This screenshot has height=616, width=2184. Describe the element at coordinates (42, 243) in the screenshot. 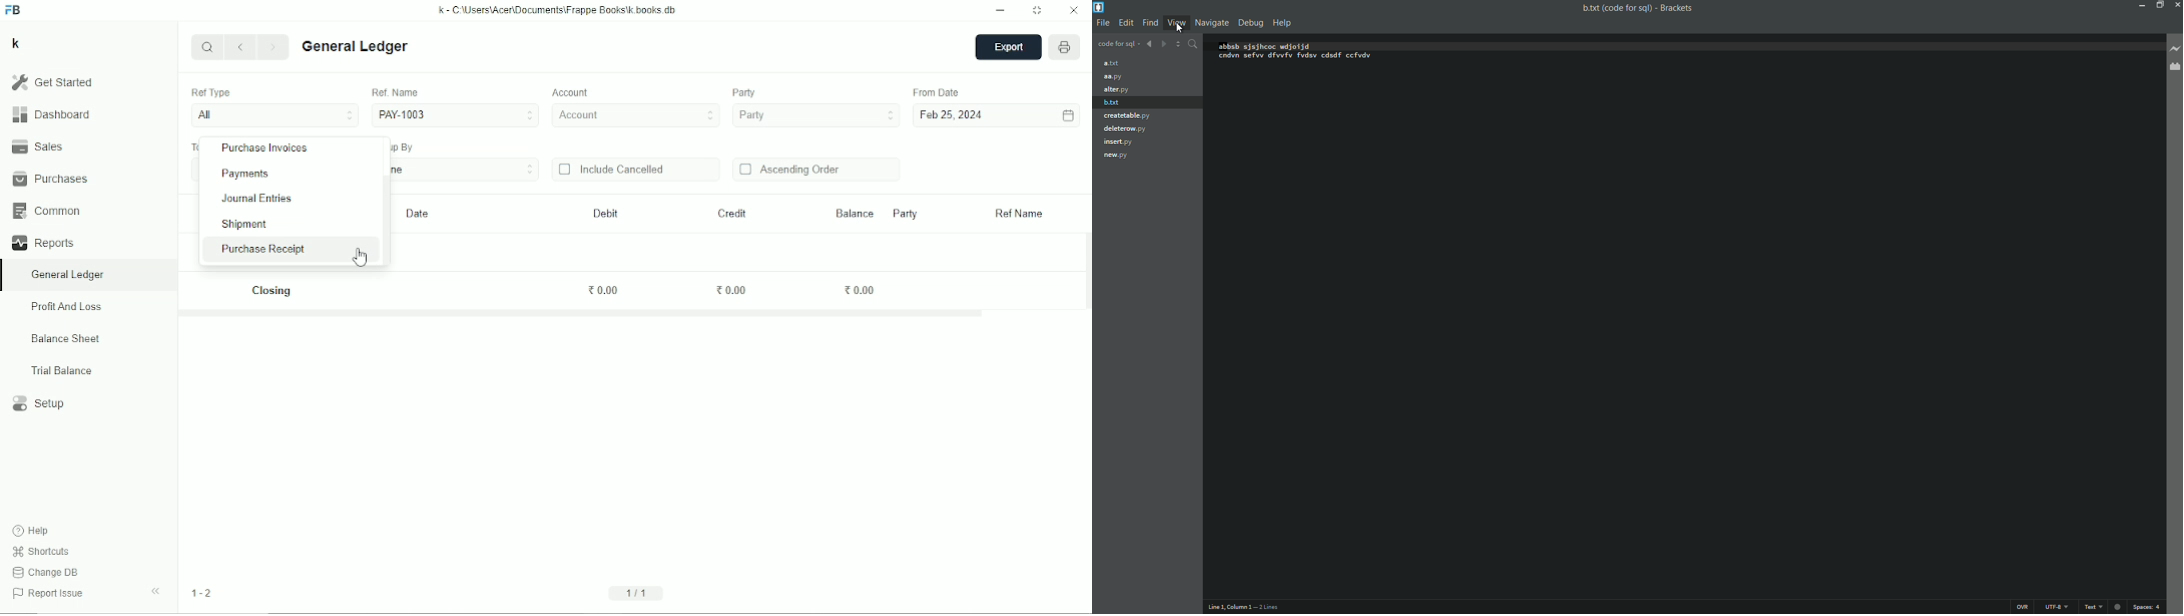

I see `Reports` at that location.